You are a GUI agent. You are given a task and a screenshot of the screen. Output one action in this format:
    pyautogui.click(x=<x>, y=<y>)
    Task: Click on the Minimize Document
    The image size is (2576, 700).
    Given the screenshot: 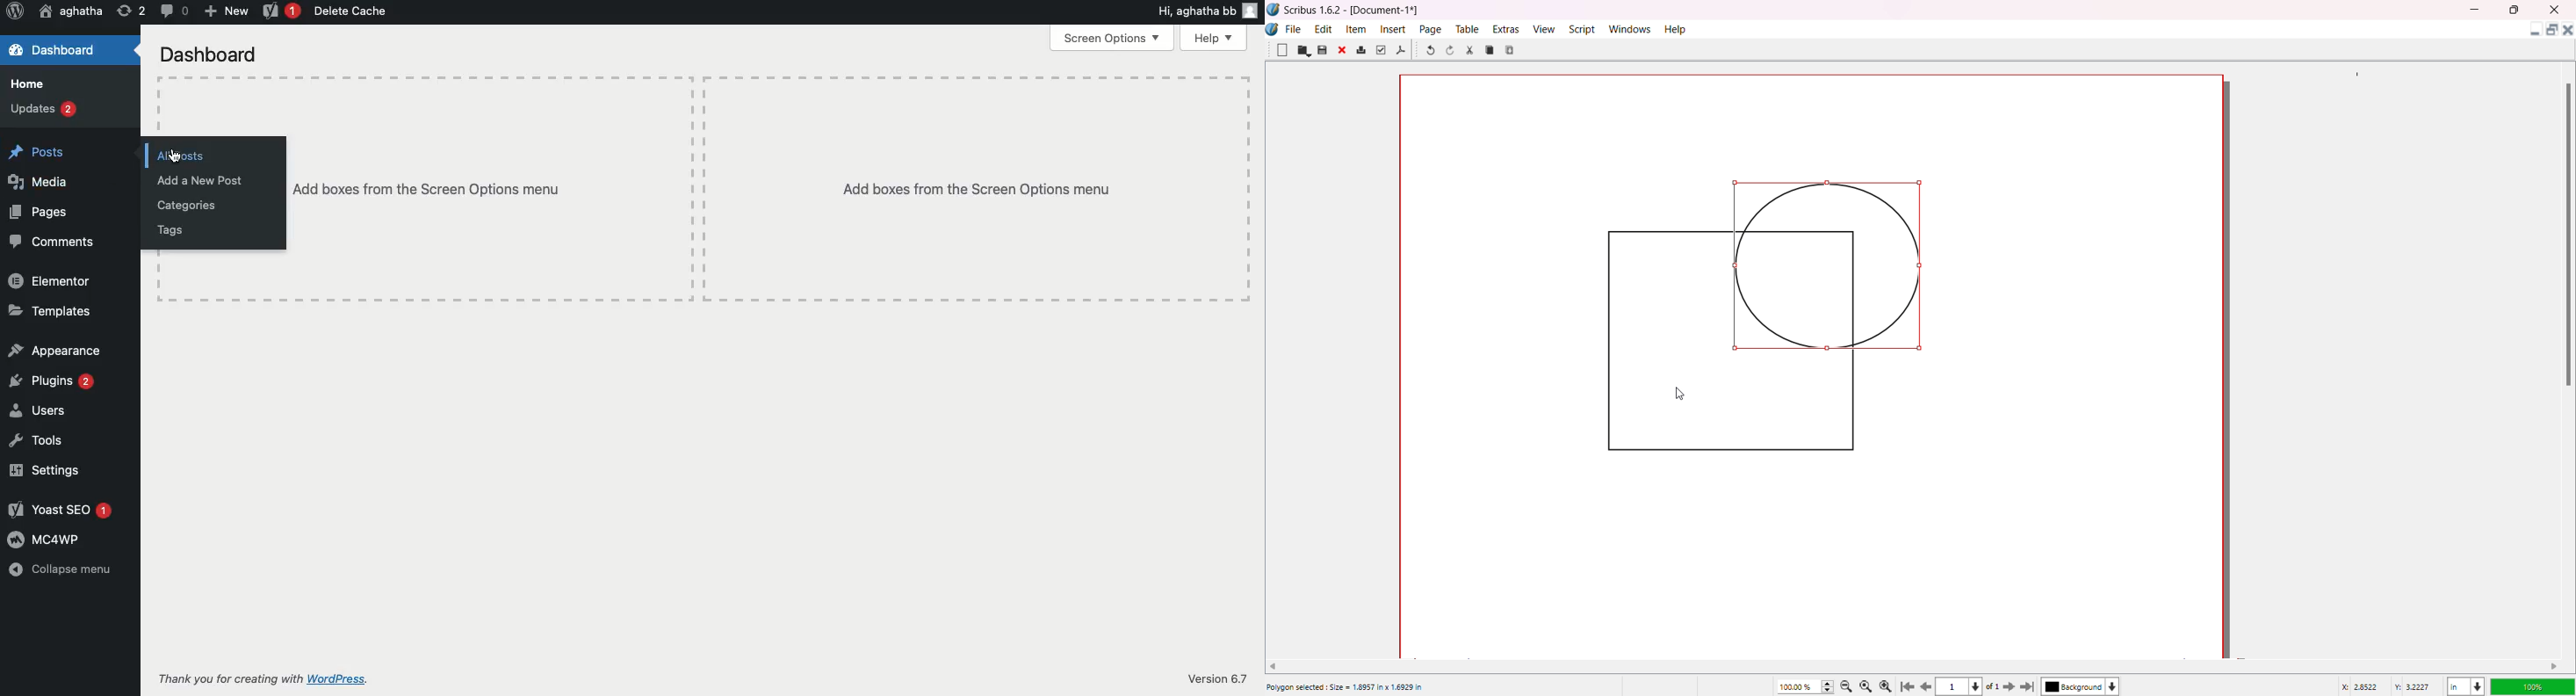 What is the action you would take?
    pyautogui.click(x=2532, y=32)
    